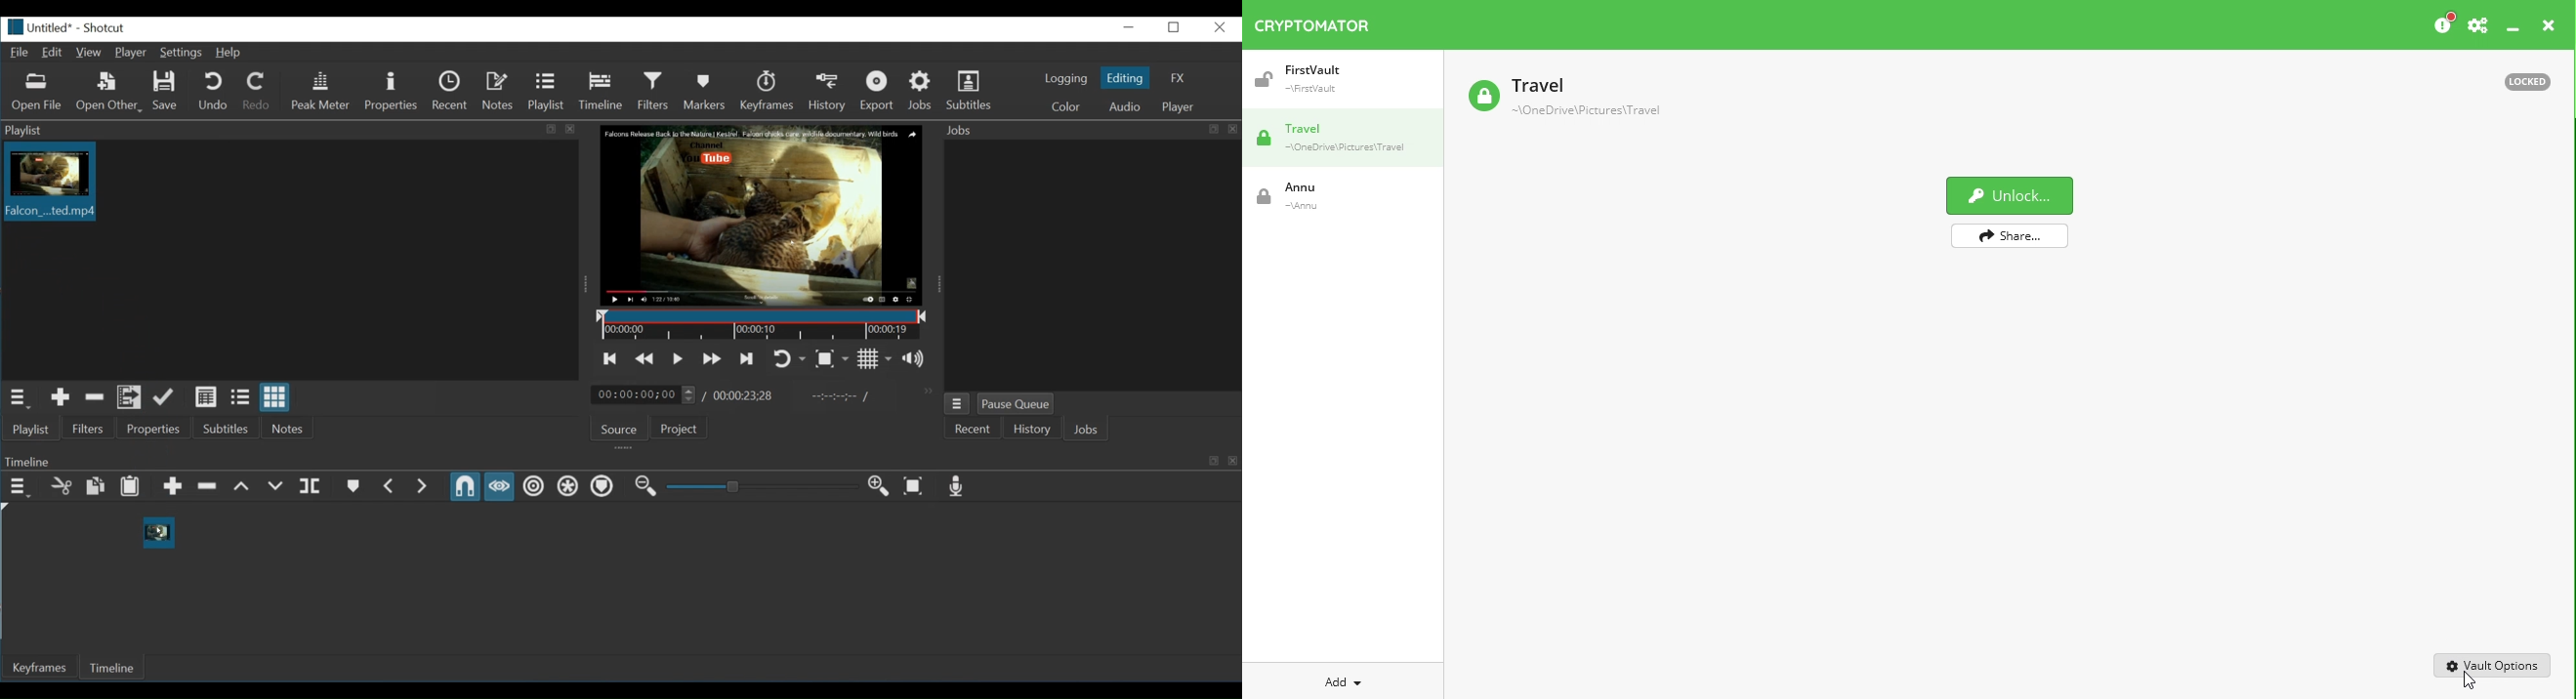 This screenshot has width=2576, height=700. I want to click on Vault options, so click(2493, 664).